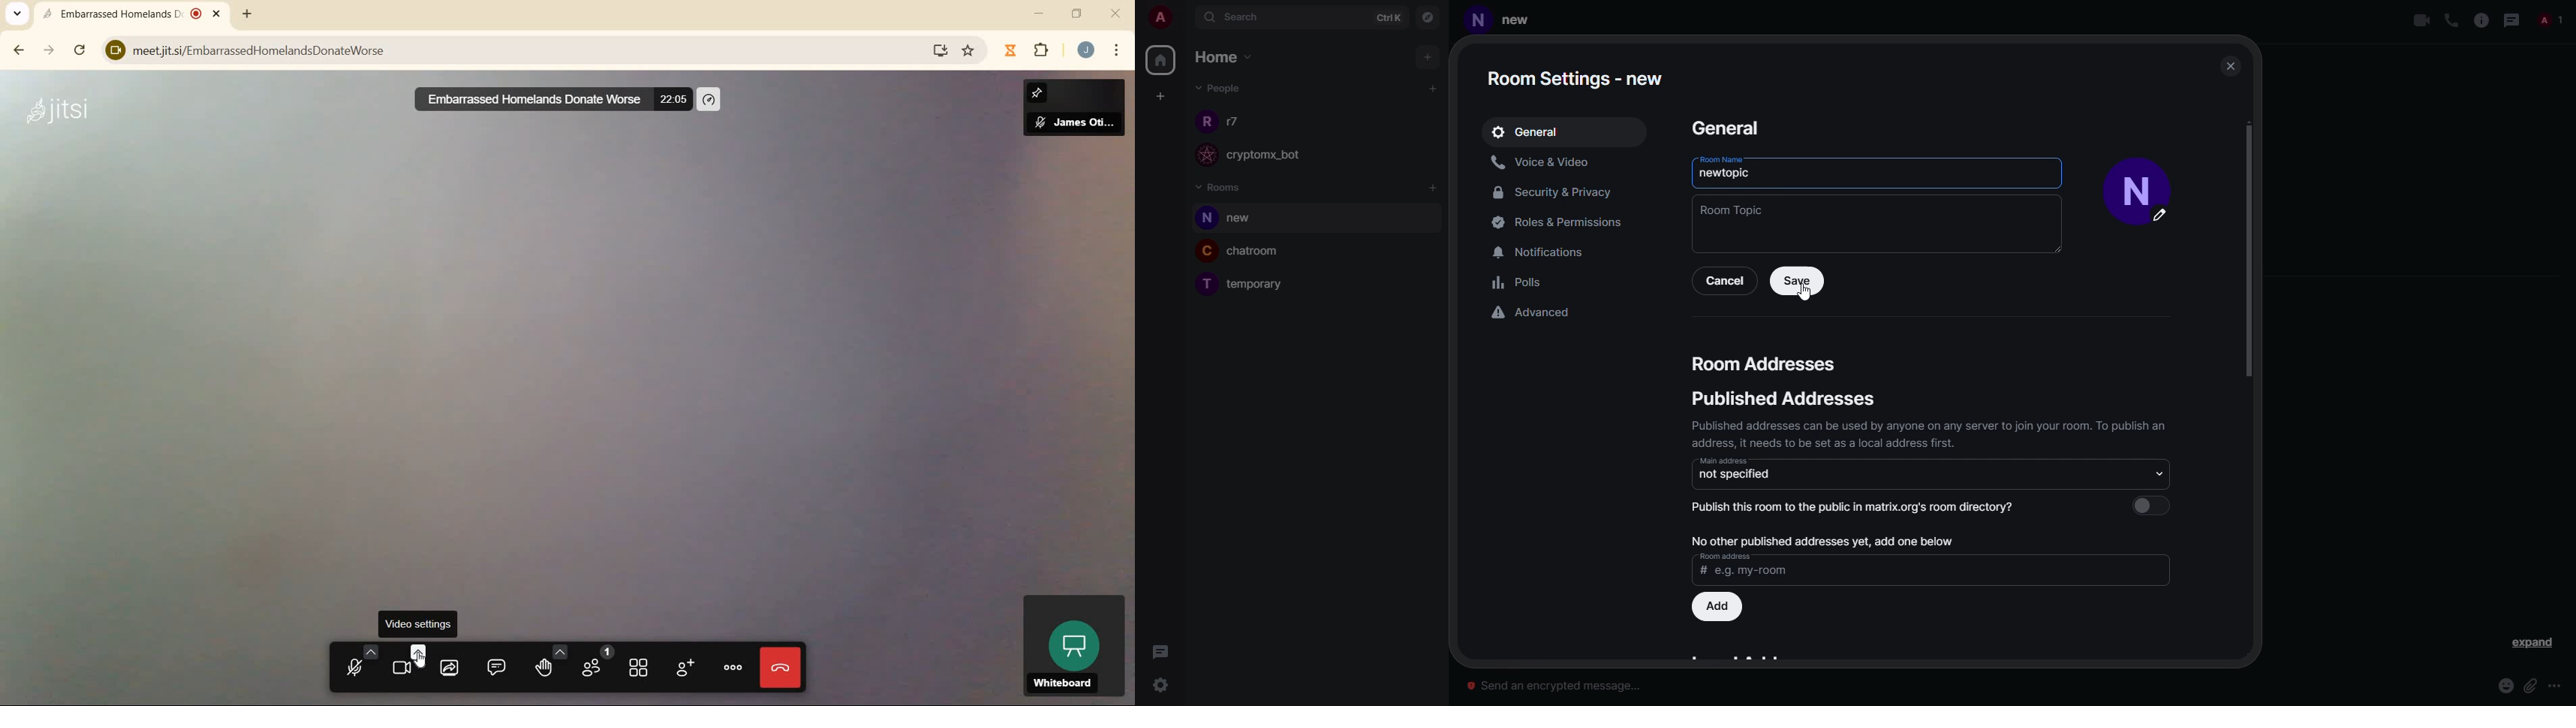  I want to click on home, so click(1227, 58).